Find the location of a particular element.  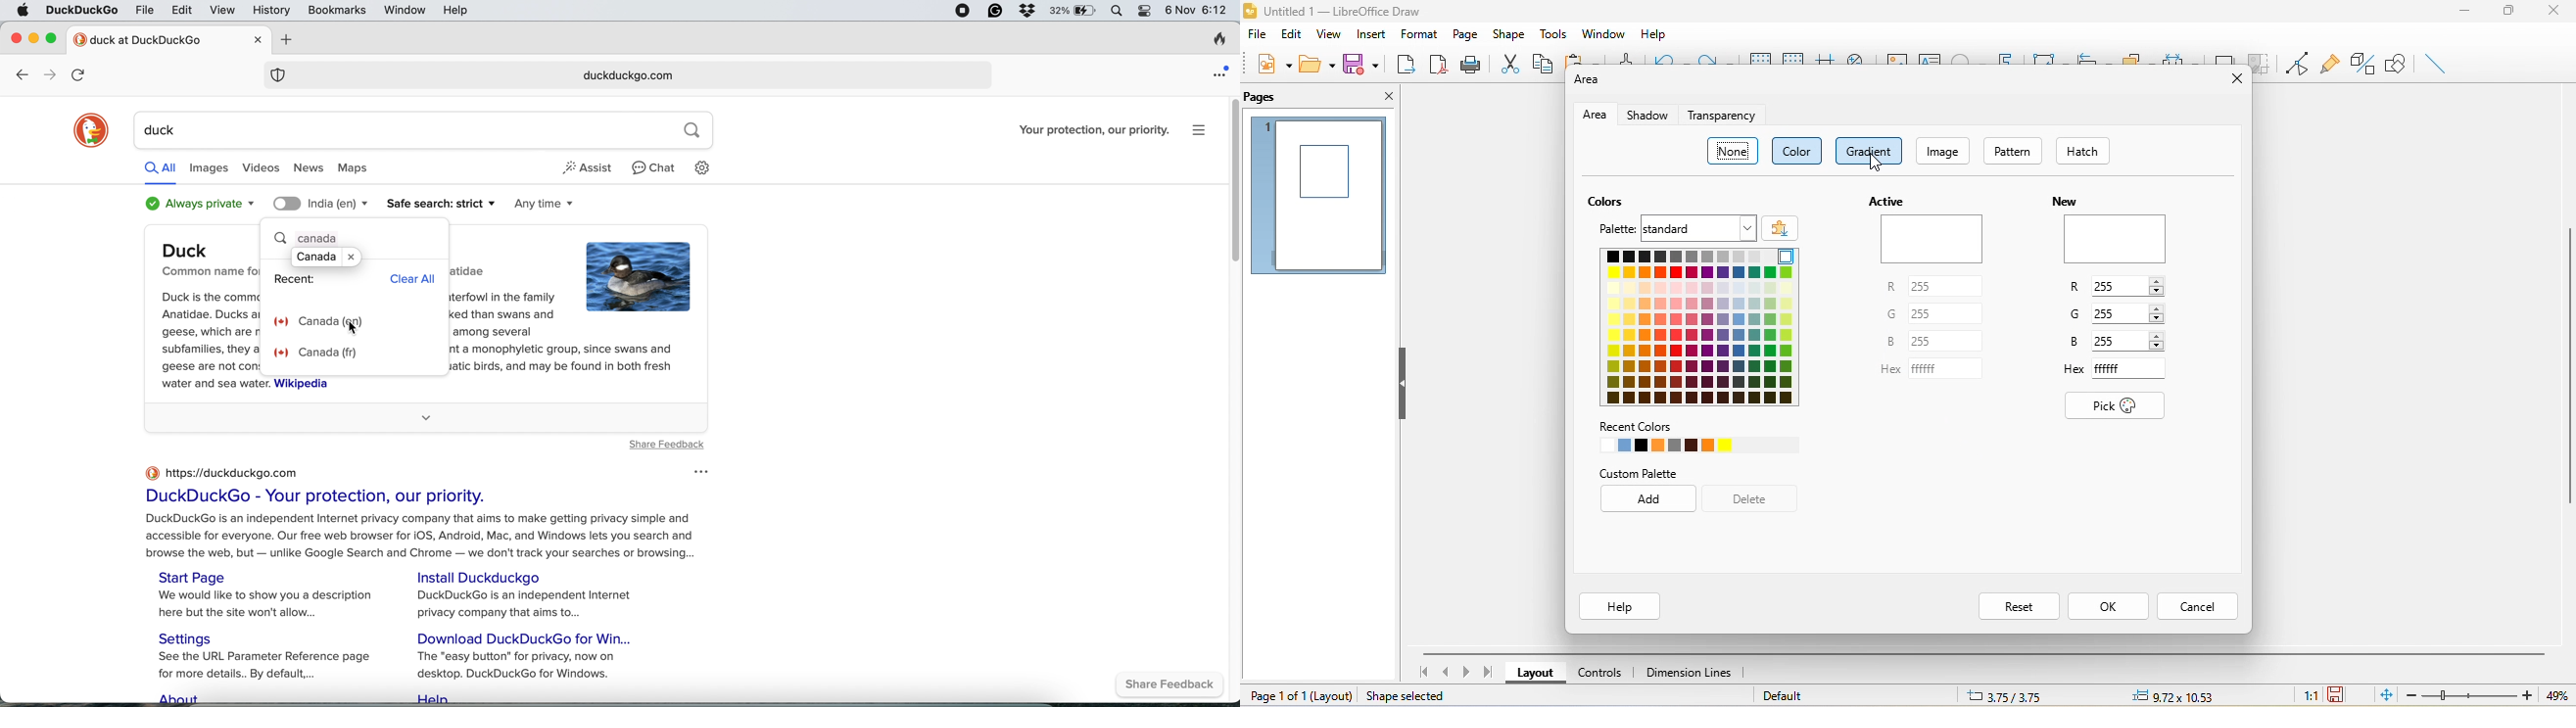

maps is located at coordinates (362, 169).